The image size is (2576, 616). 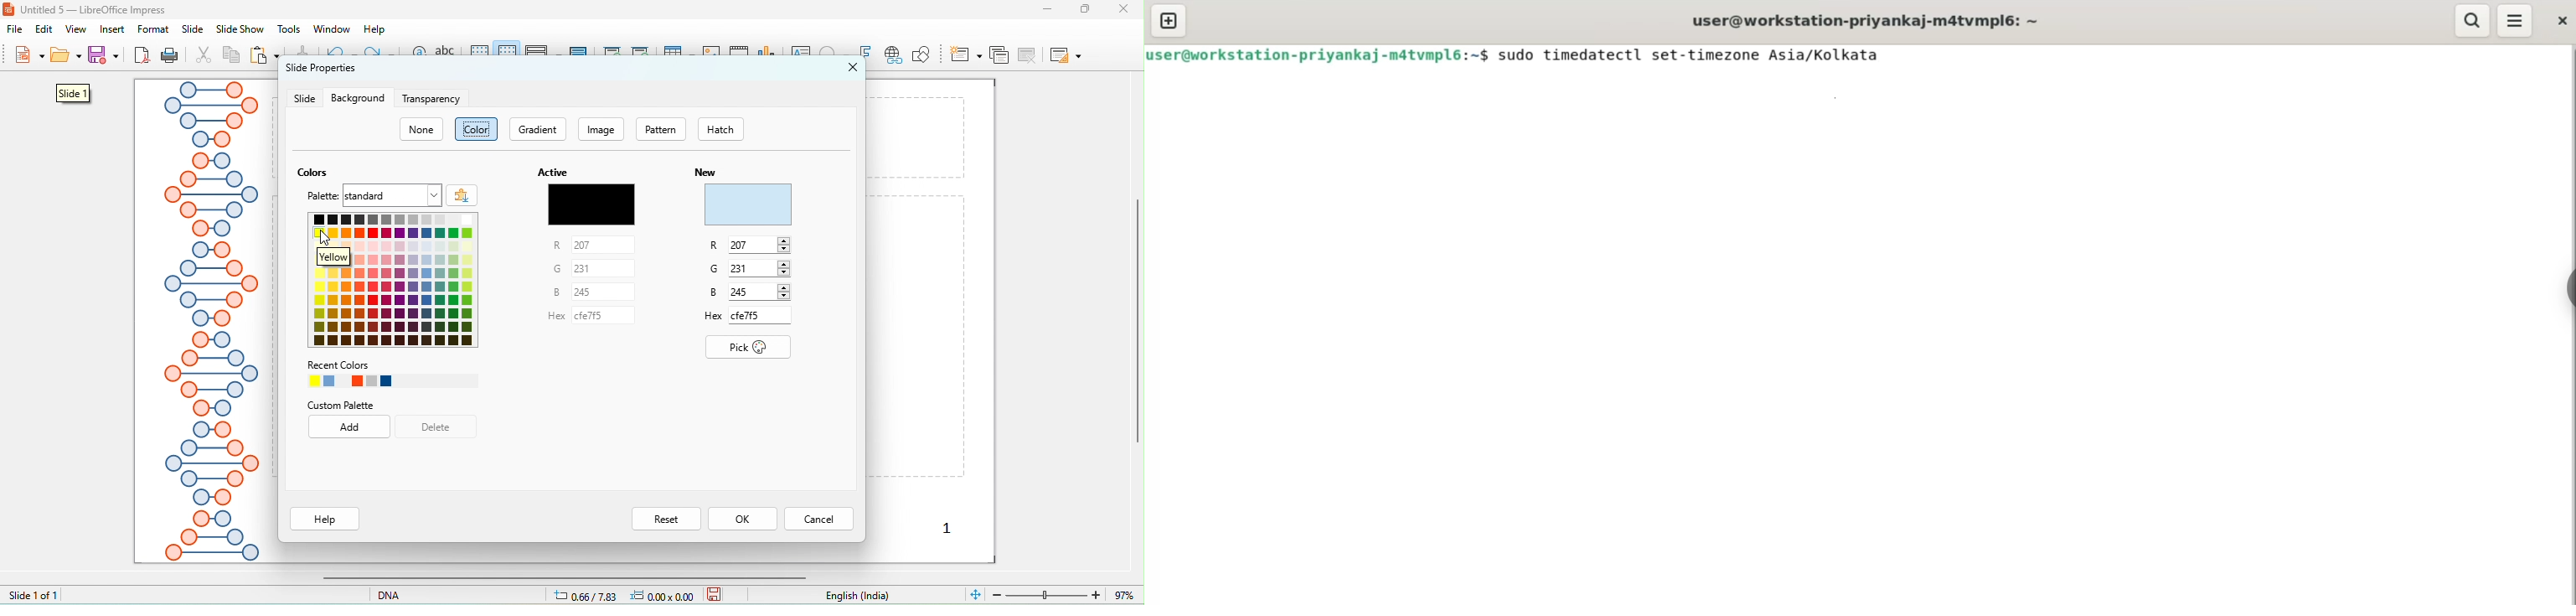 What do you see at coordinates (301, 51) in the screenshot?
I see `clone` at bounding box center [301, 51].